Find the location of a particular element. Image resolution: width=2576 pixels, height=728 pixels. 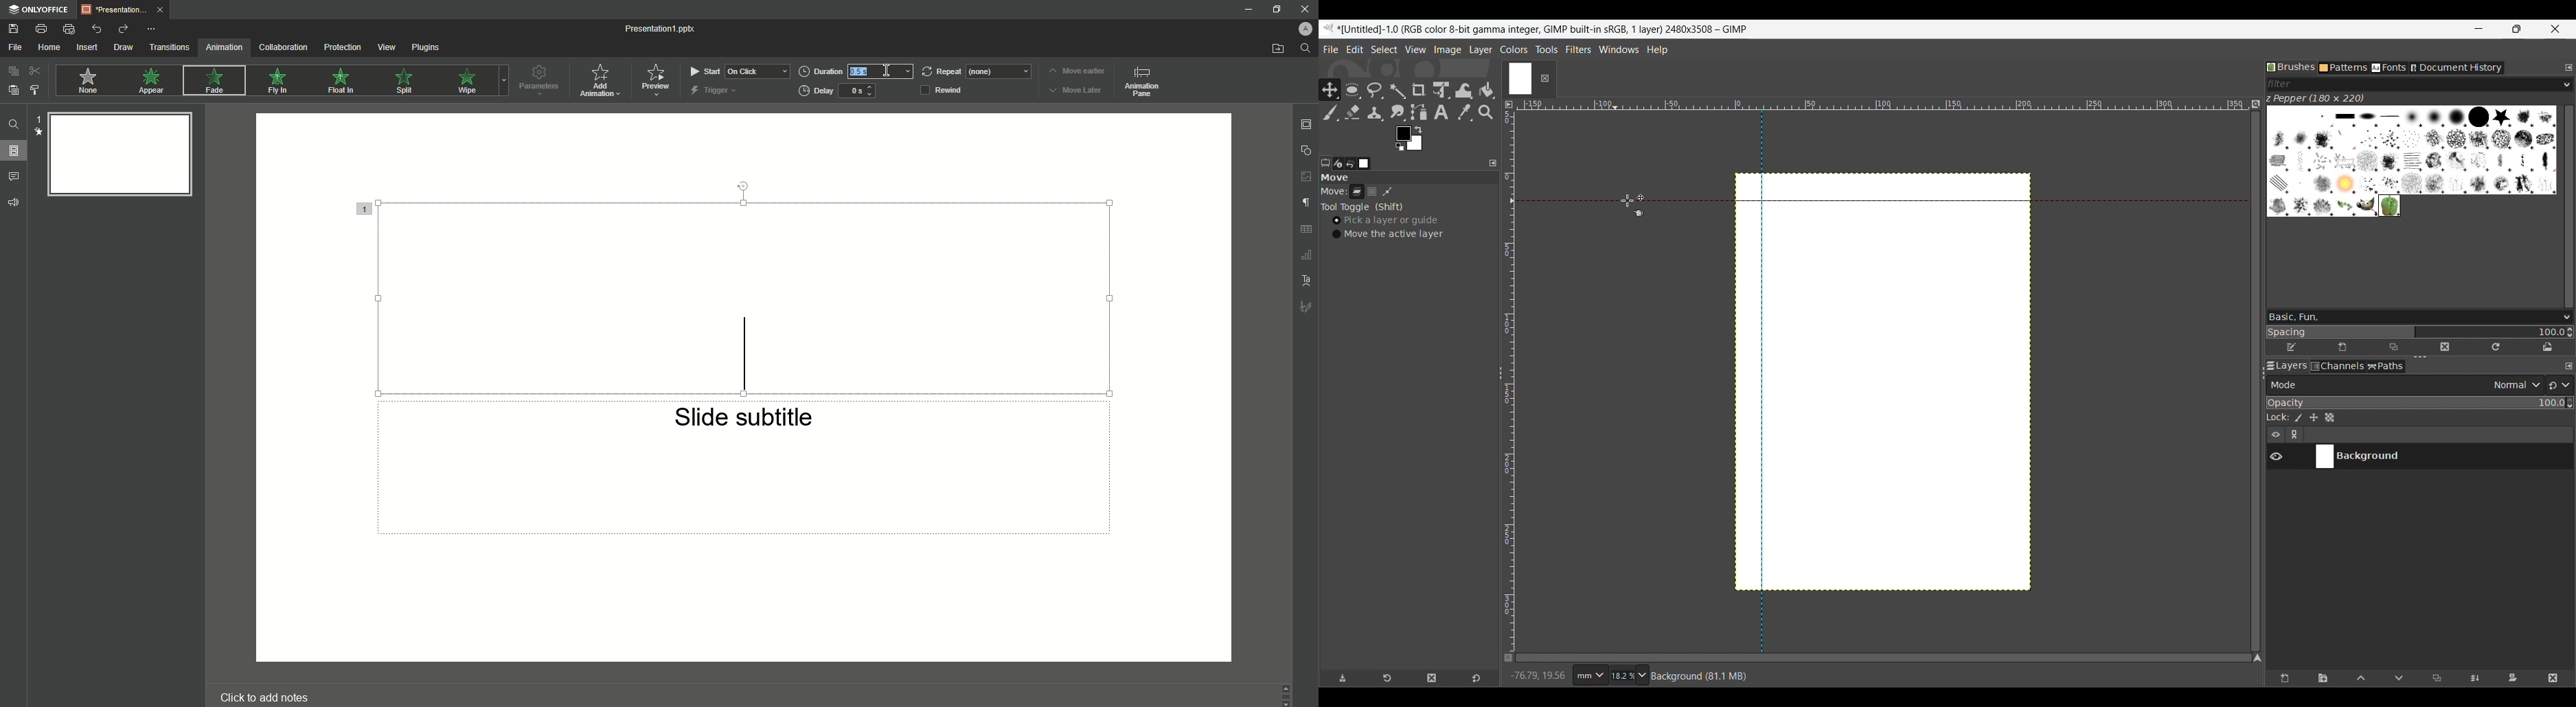

Ellipse select tool is located at coordinates (1351, 90).